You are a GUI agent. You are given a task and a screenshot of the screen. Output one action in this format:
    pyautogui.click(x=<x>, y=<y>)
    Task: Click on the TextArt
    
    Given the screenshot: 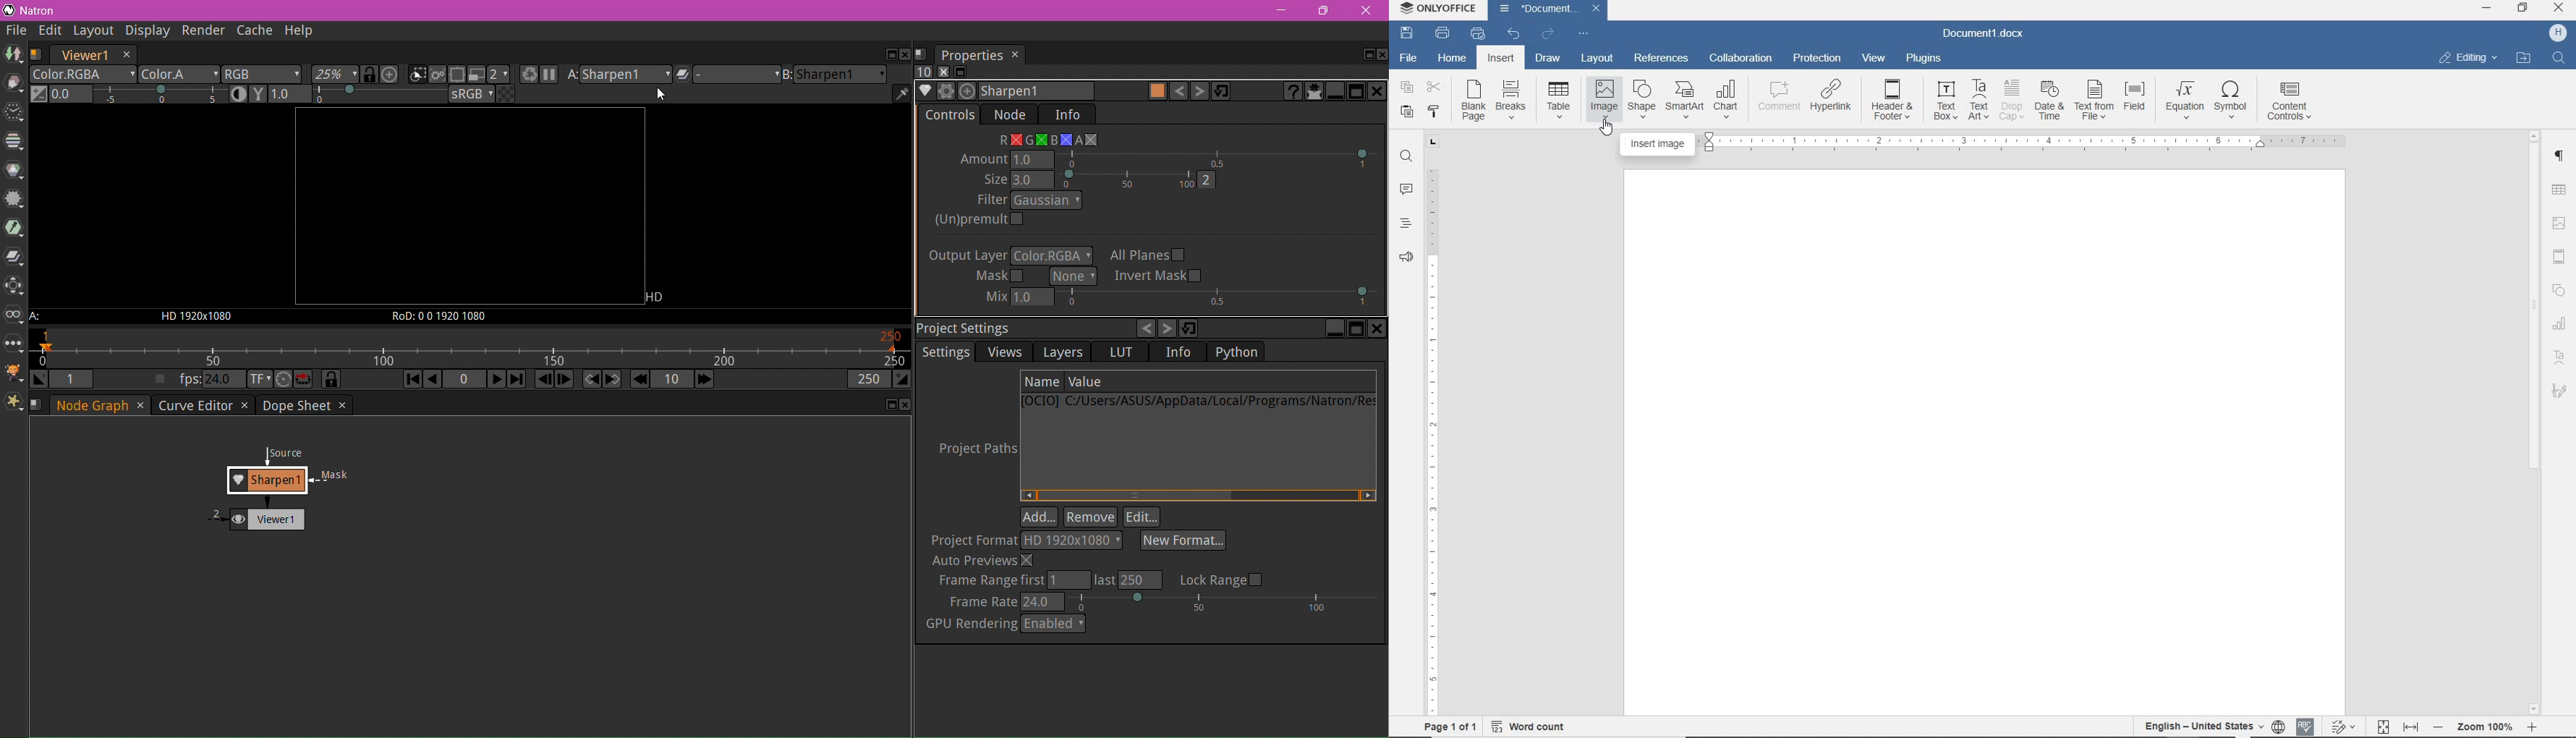 What is the action you would take?
    pyautogui.click(x=2562, y=356)
    